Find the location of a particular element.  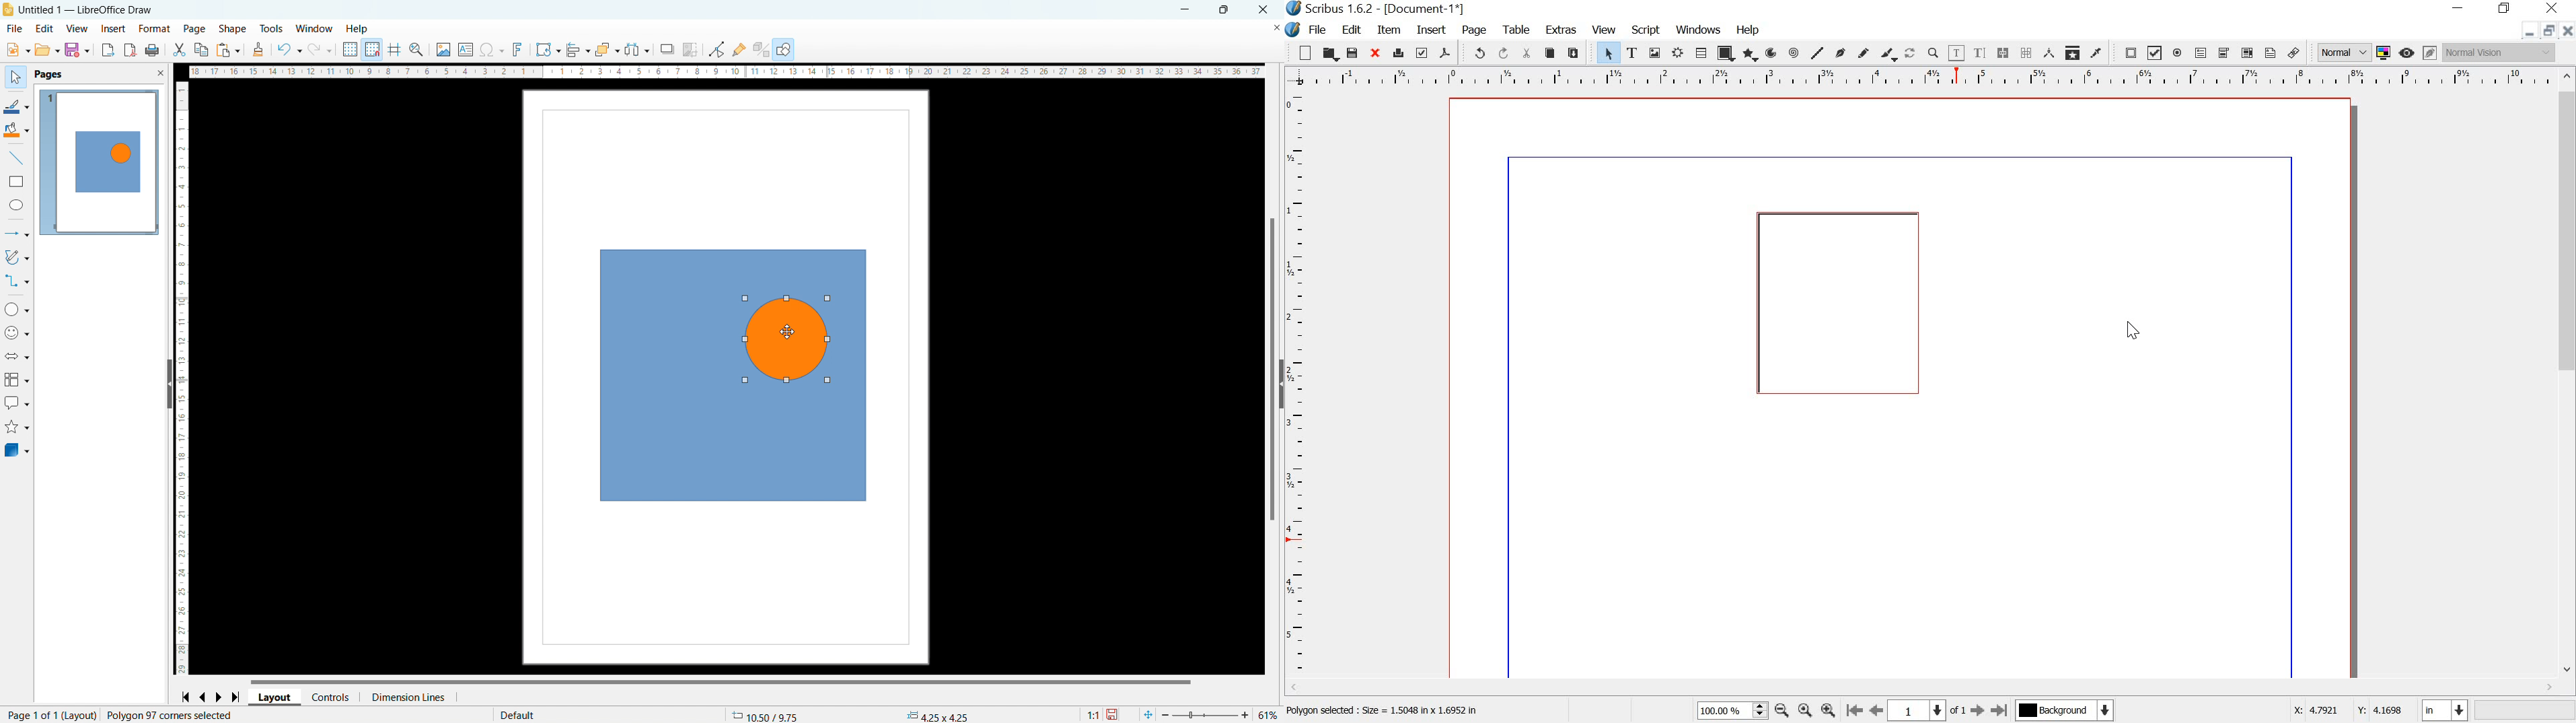

block arrows is located at coordinates (17, 357).